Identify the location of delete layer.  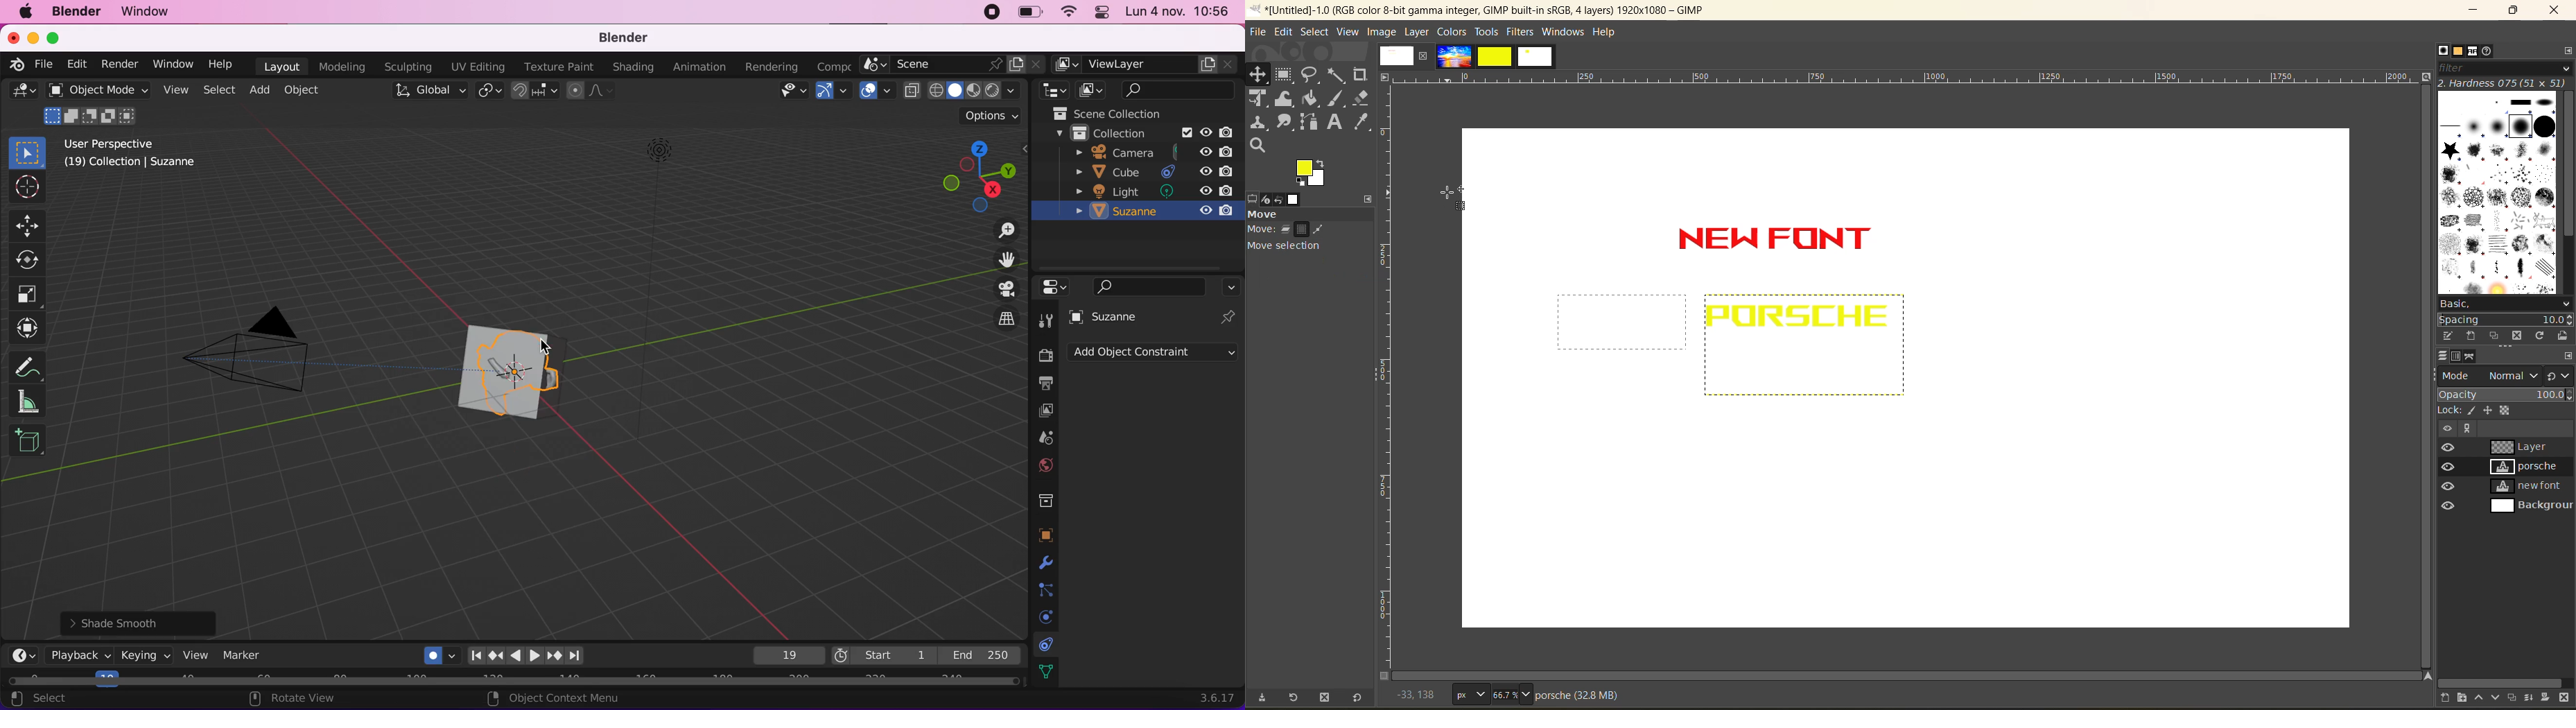
(2568, 698).